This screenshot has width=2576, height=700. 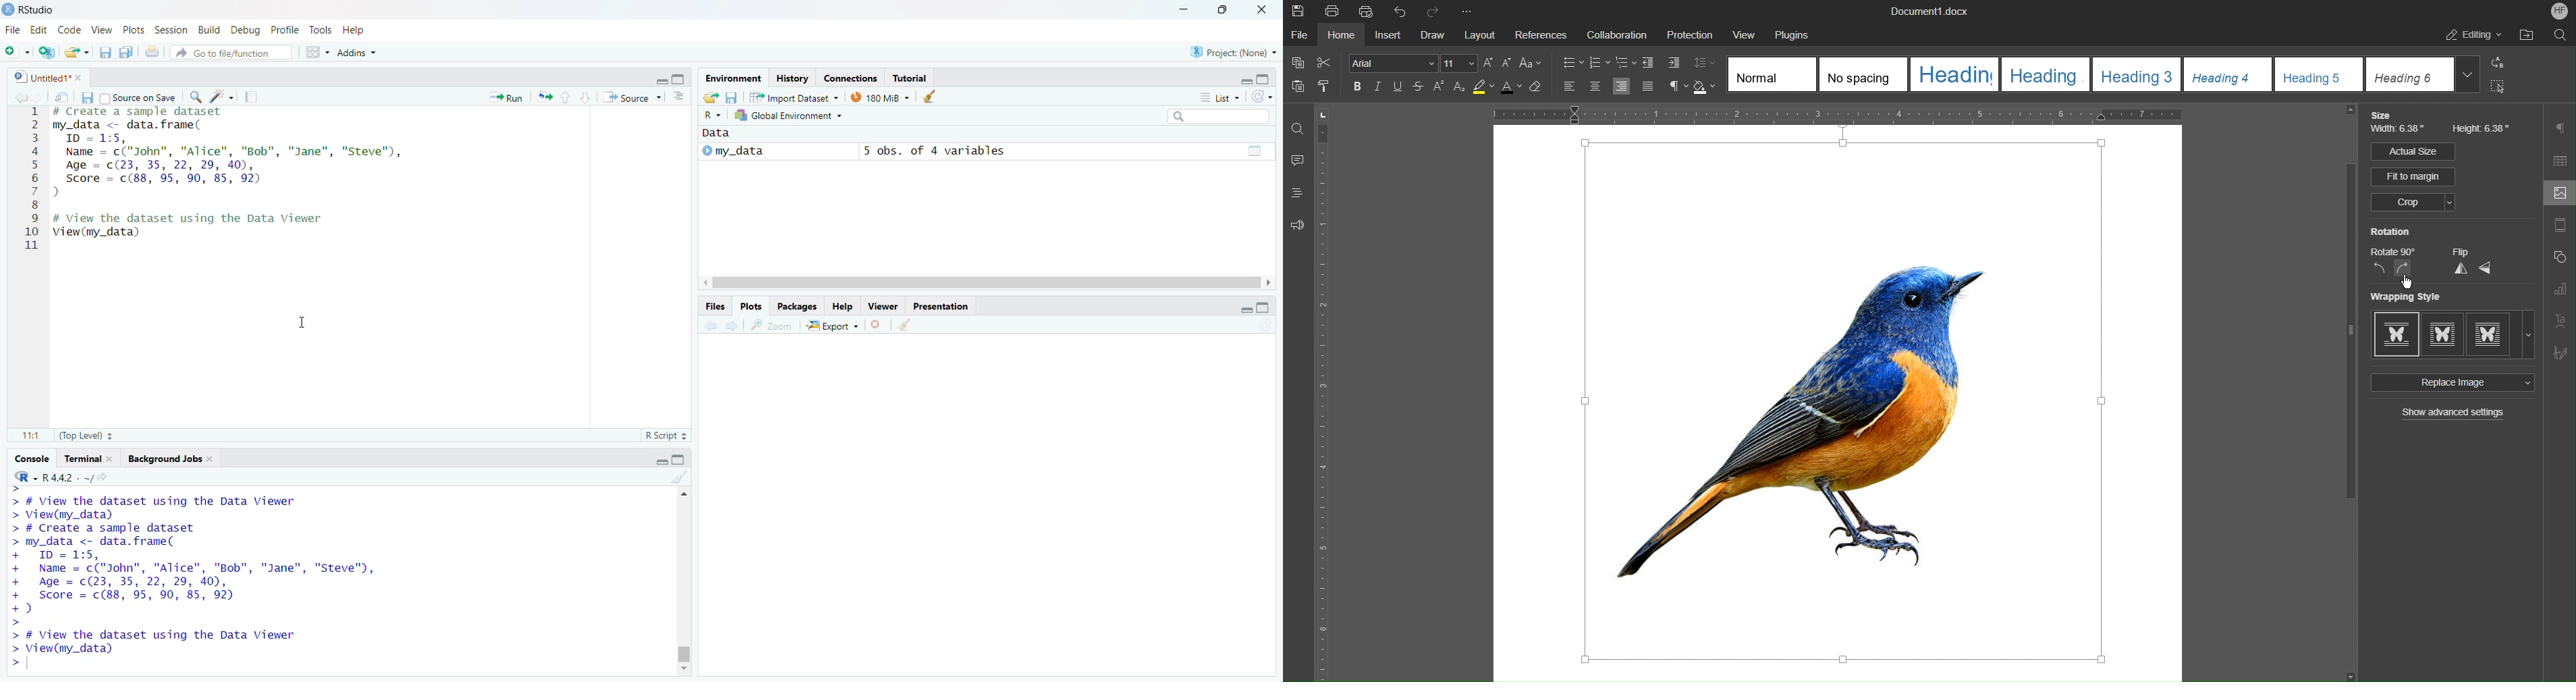 What do you see at coordinates (1419, 88) in the screenshot?
I see `Strikethrough` at bounding box center [1419, 88].